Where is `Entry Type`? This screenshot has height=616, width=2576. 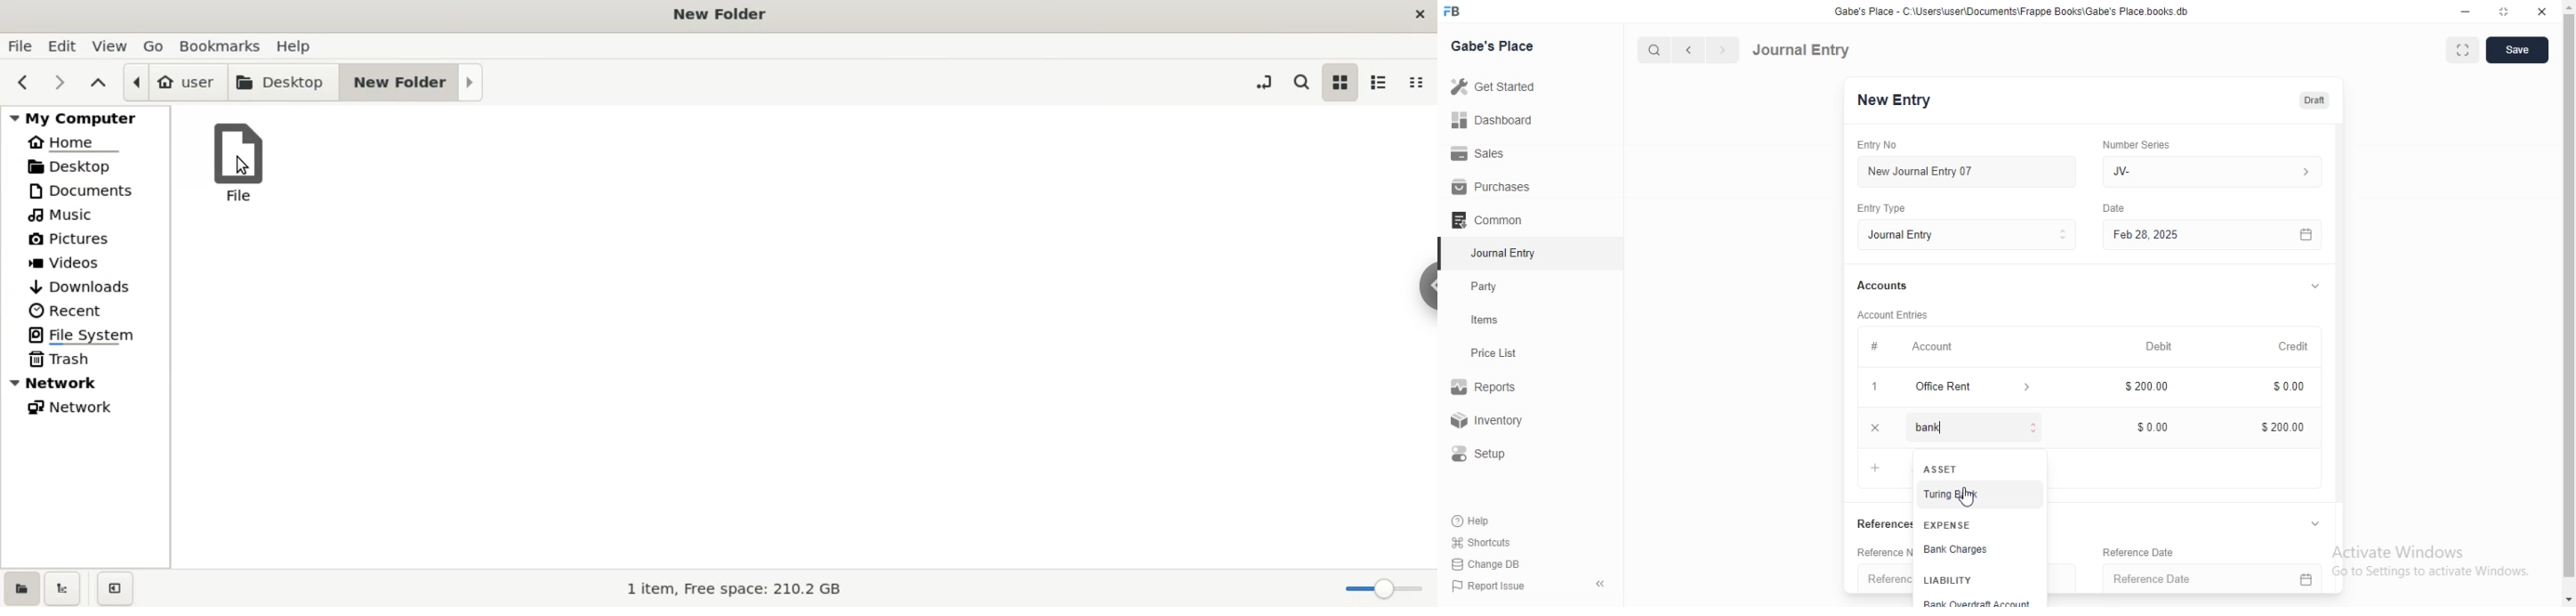 Entry Type is located at coordinates (1890, 208).